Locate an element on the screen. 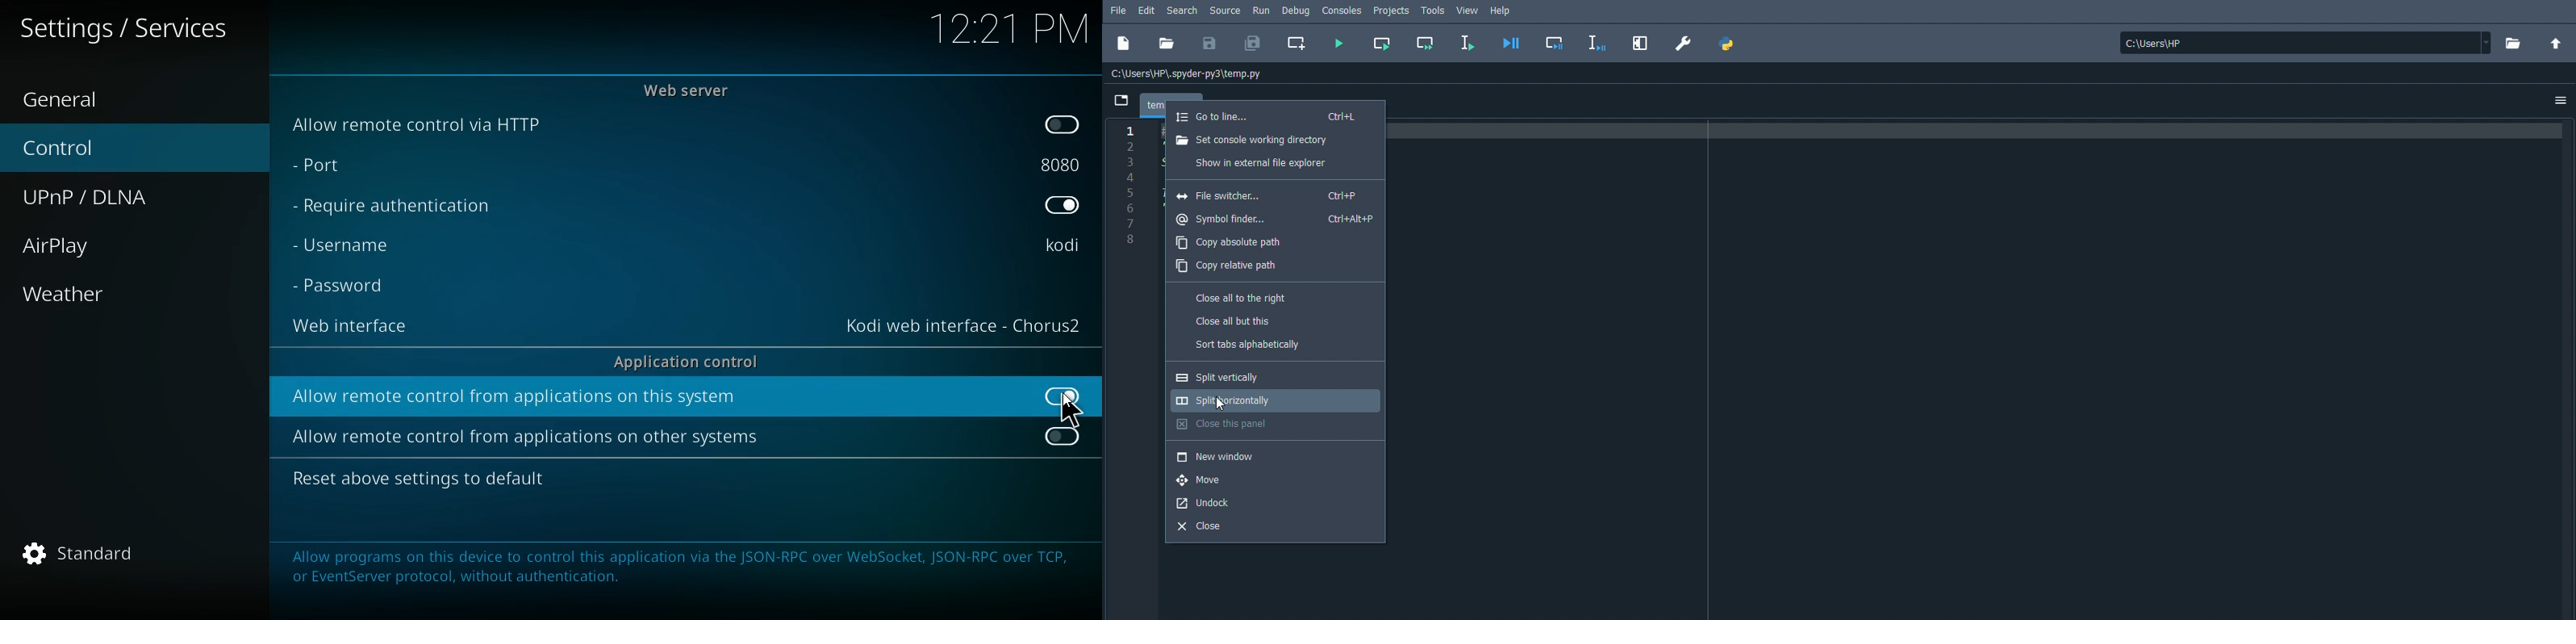  Copy relative path is located at coordinates (1228, 266).